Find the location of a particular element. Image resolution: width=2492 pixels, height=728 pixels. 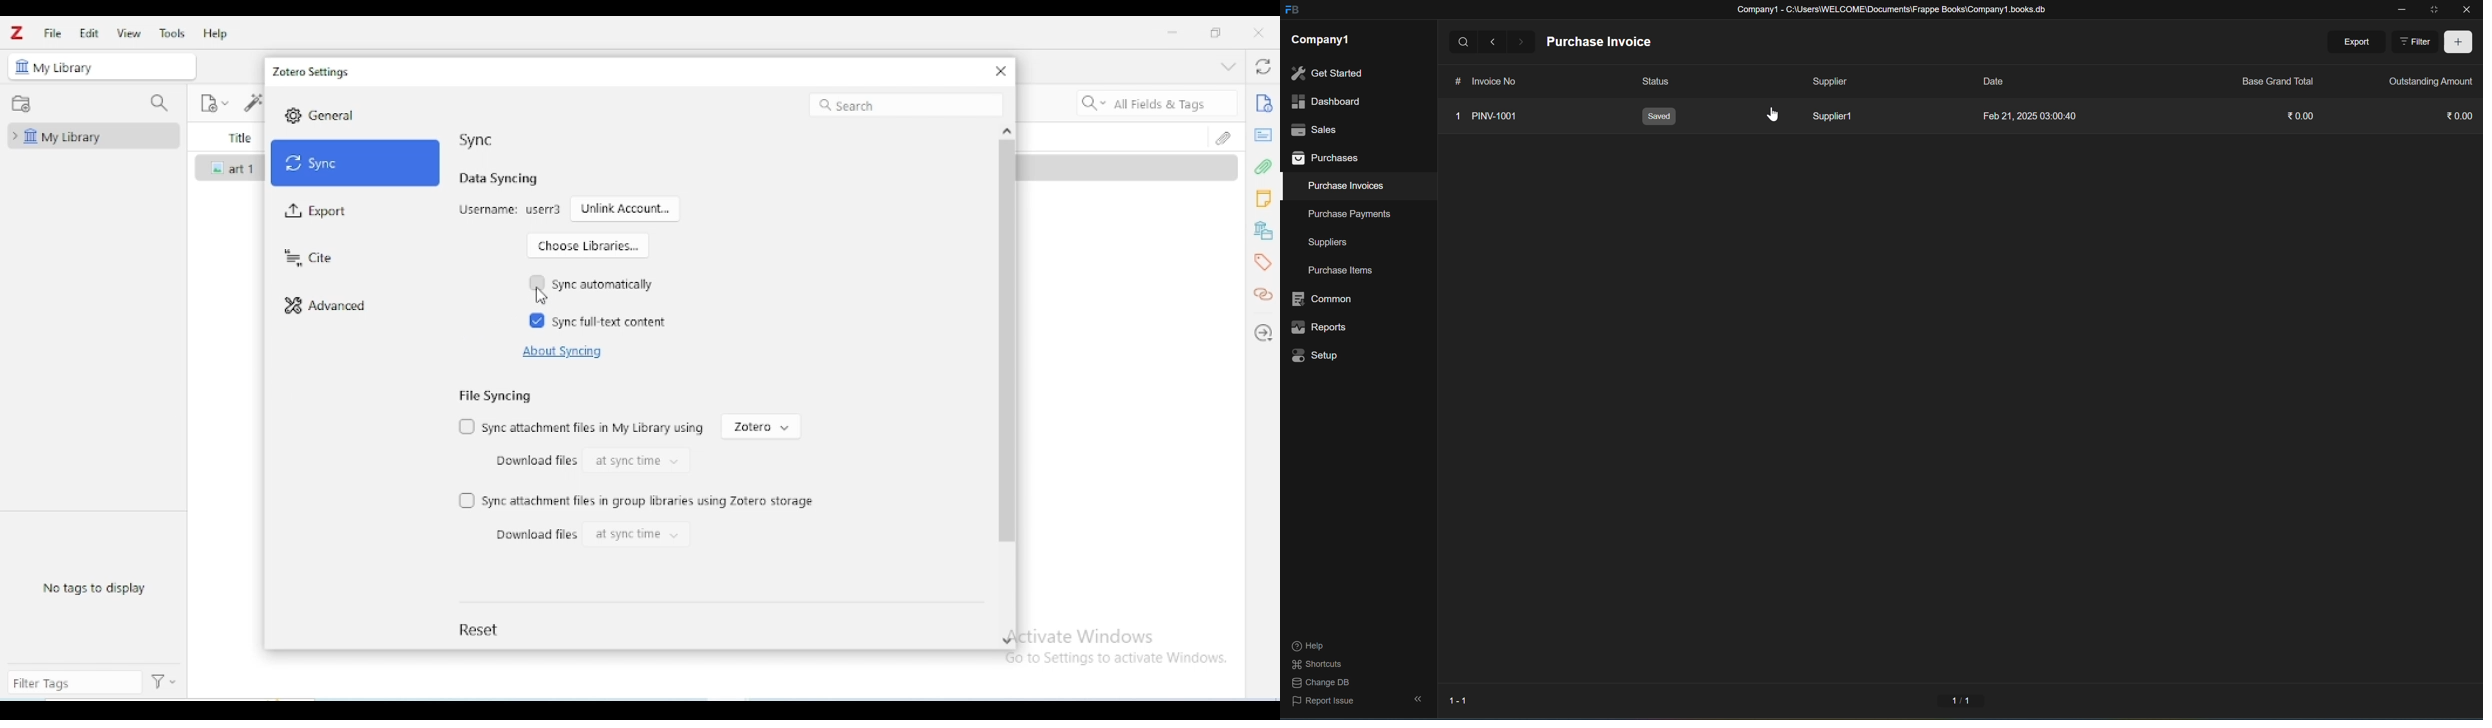

setup is located at coordinates (1318, 355).